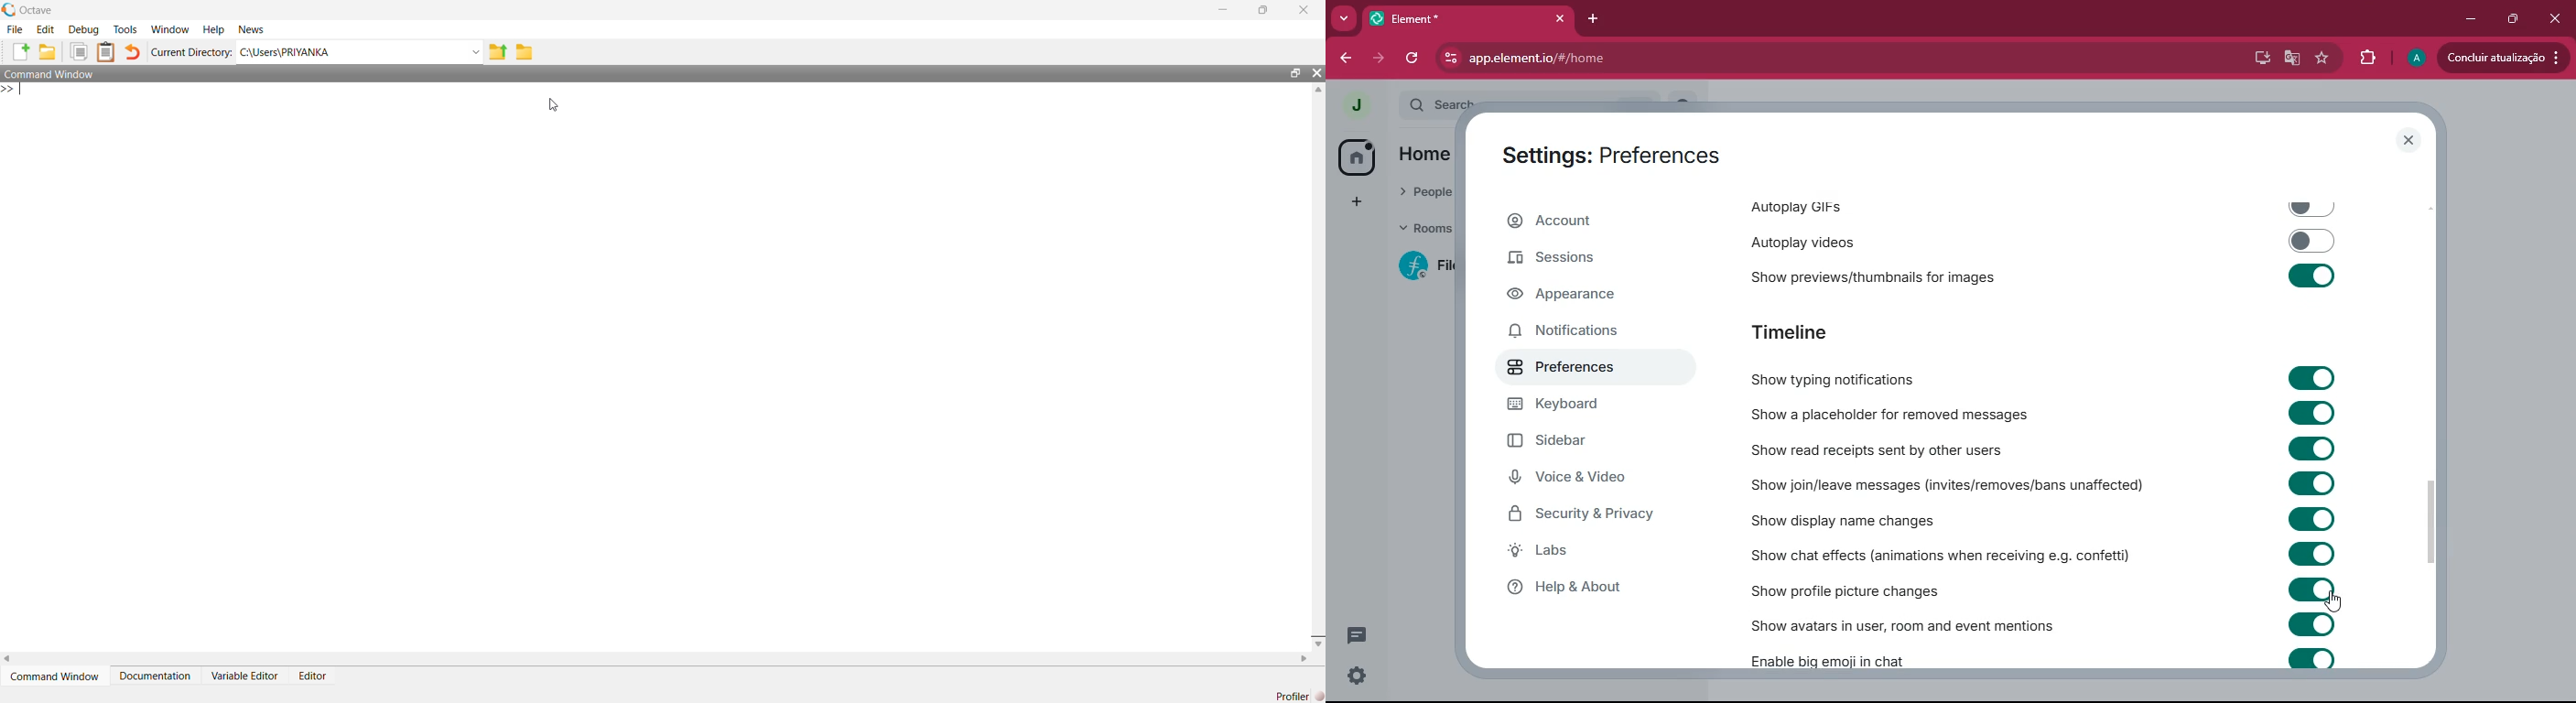 This screenshot has width=2576, height=728. What do you see at coordinates (1601, 513) in the screenshot?
I see `security & security` at bounding box center [1601, 513].